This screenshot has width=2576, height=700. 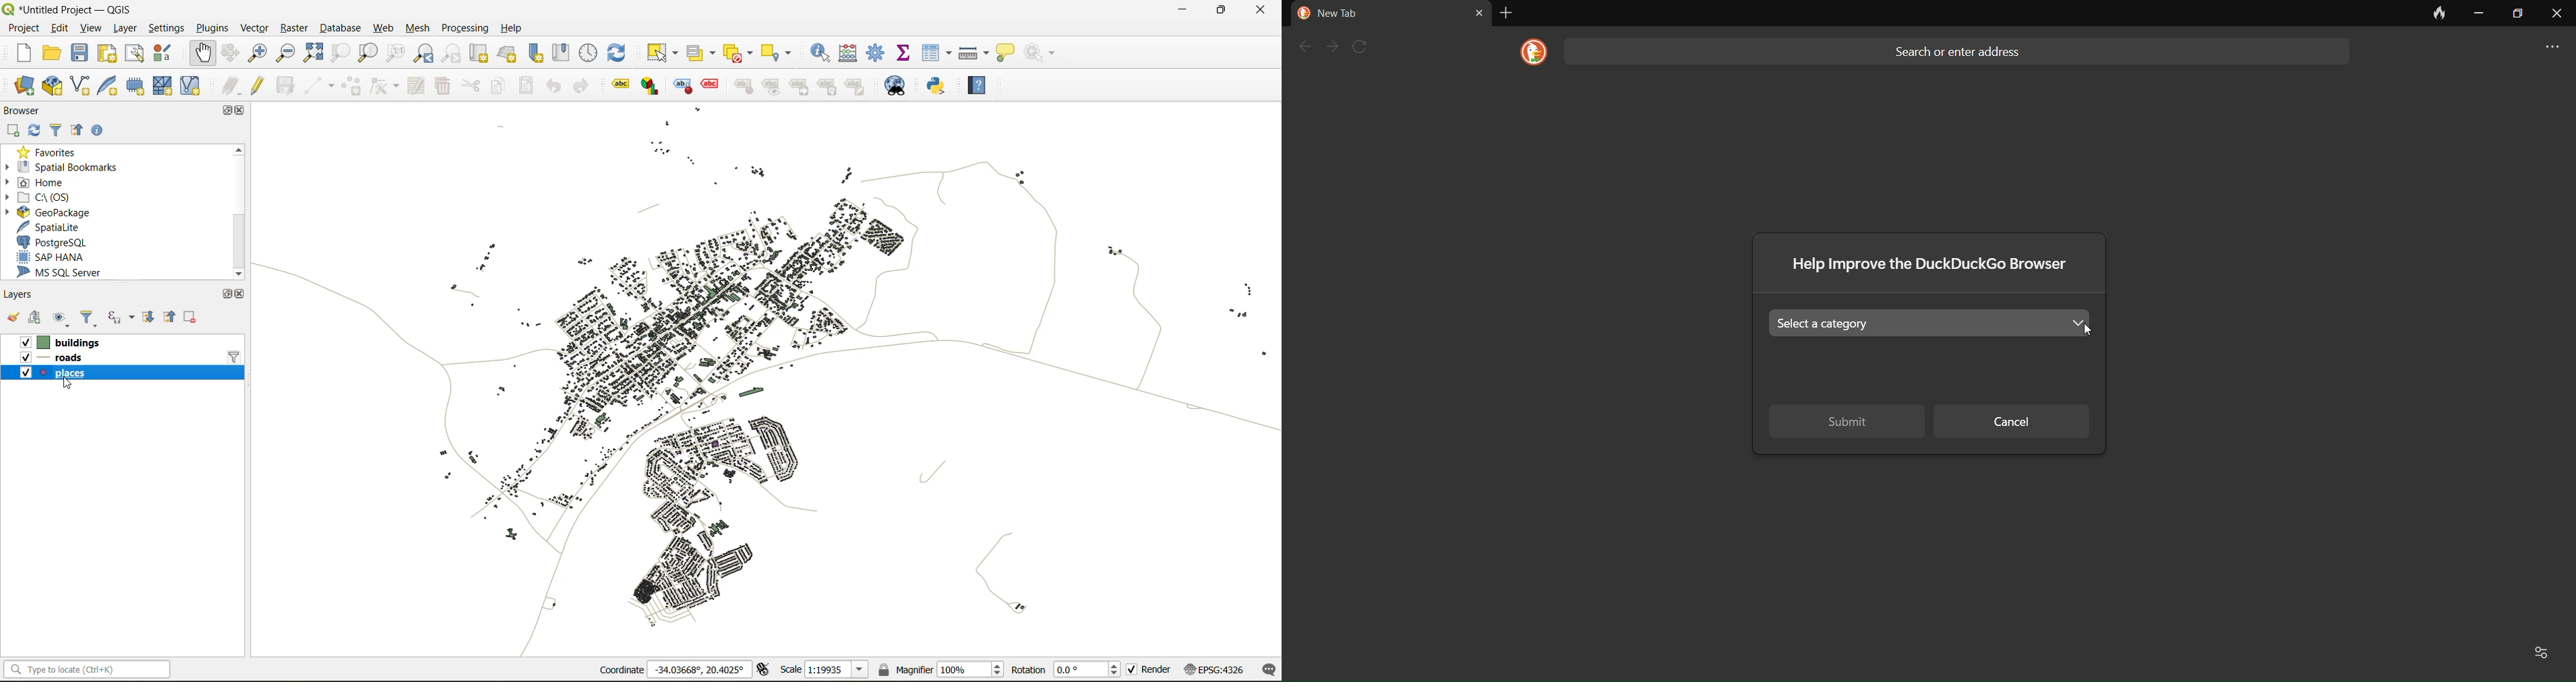 What do you see at coordinates (27, 109) in the screenshot?
I see `browser` at bounding box center [27, 109].